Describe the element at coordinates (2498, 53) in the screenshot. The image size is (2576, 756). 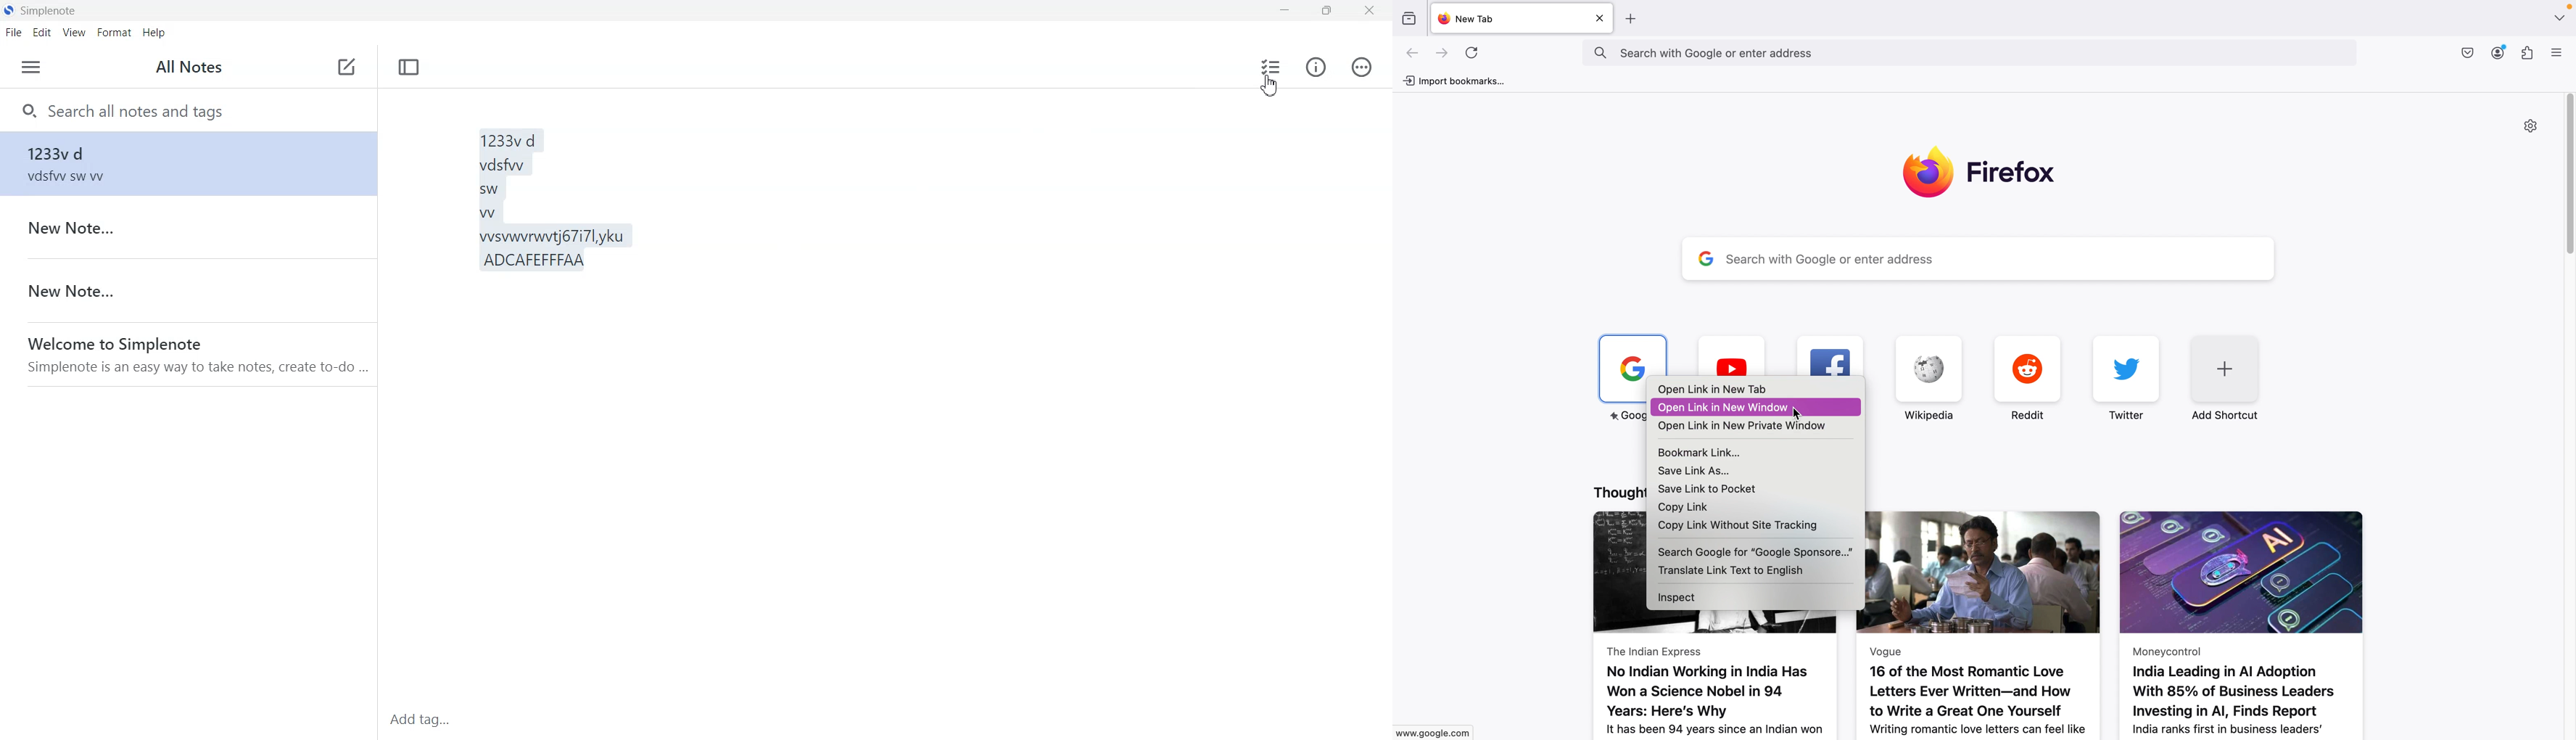
I see `profile` at that location.